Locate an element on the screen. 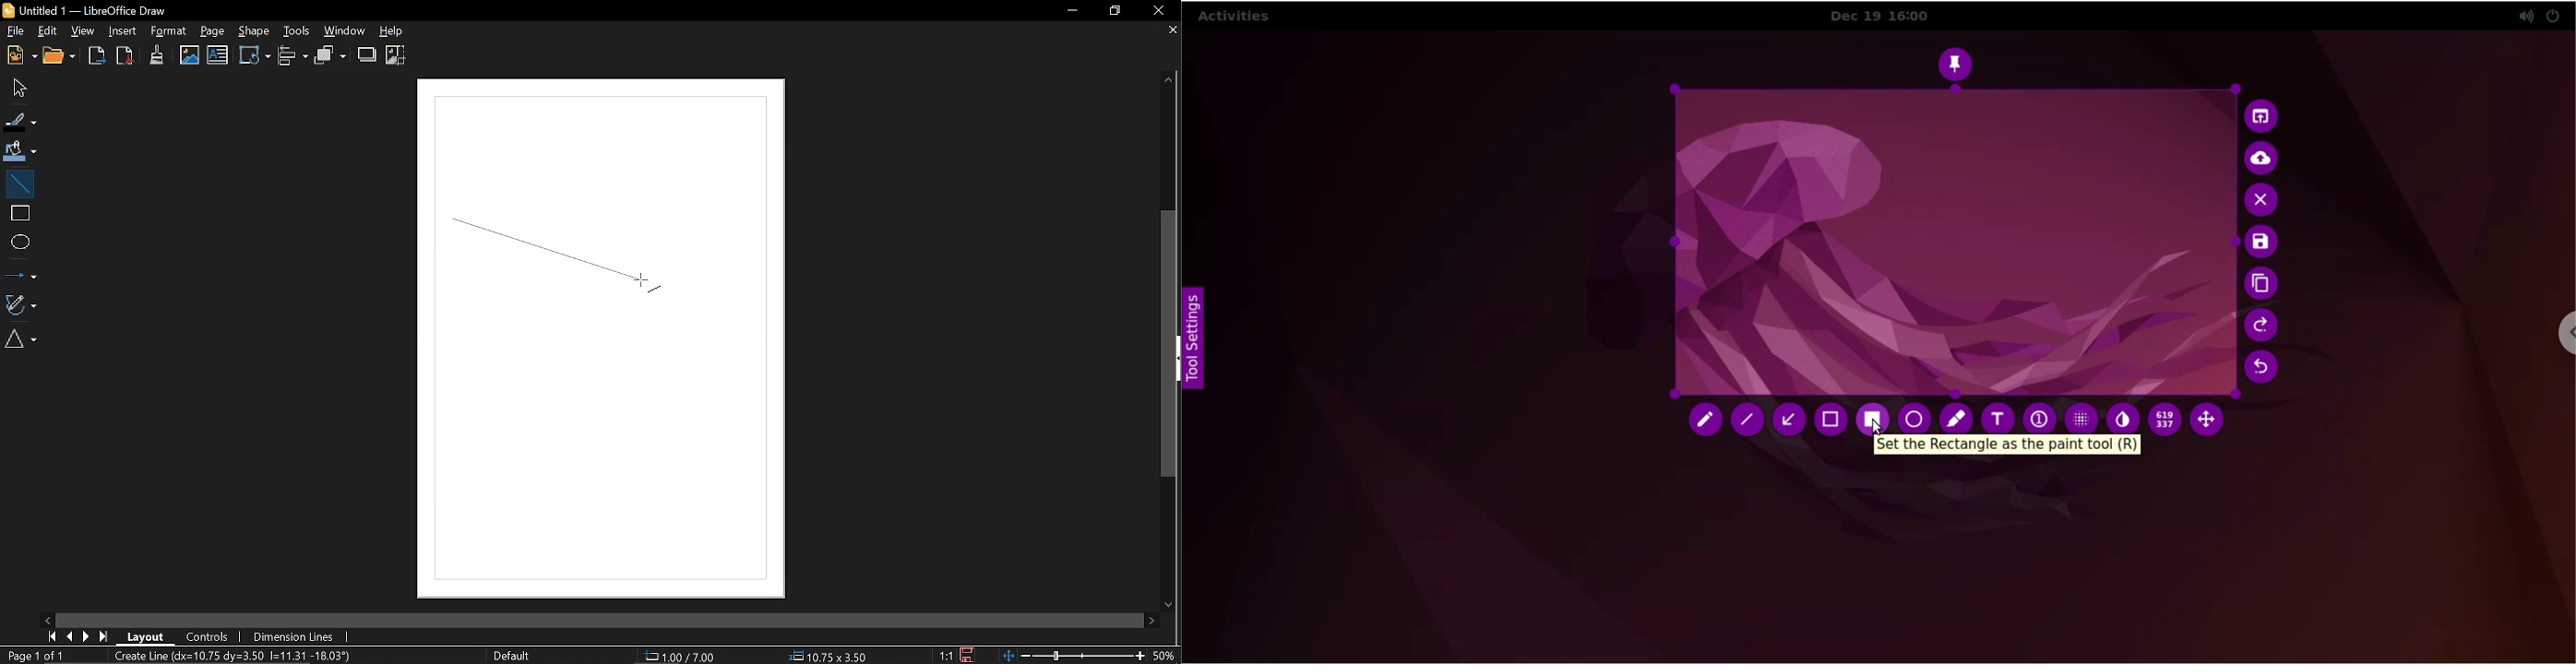 The height and width of the screenshot is (672, 2576). Restore down is located at coordinates (1111, 11).